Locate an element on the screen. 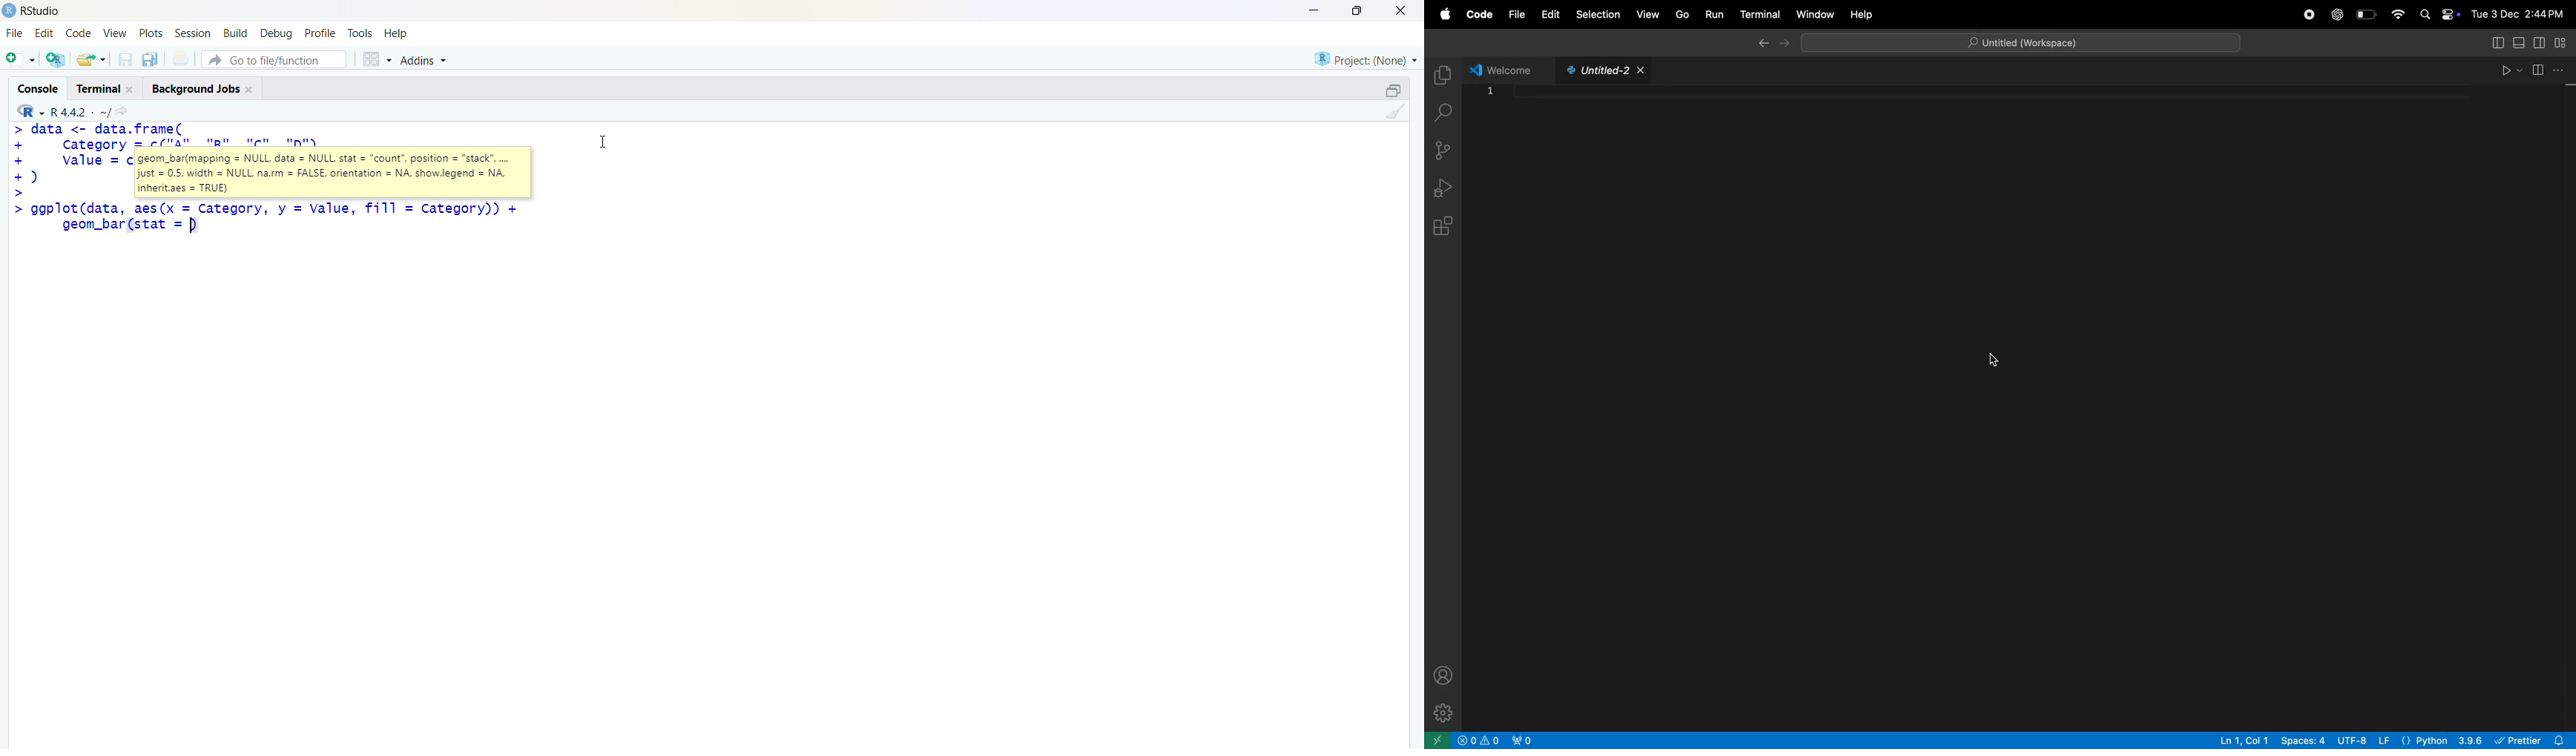 The width and height of the screenshot is (2576, 756). Addins is located at coordinates (426, 61).